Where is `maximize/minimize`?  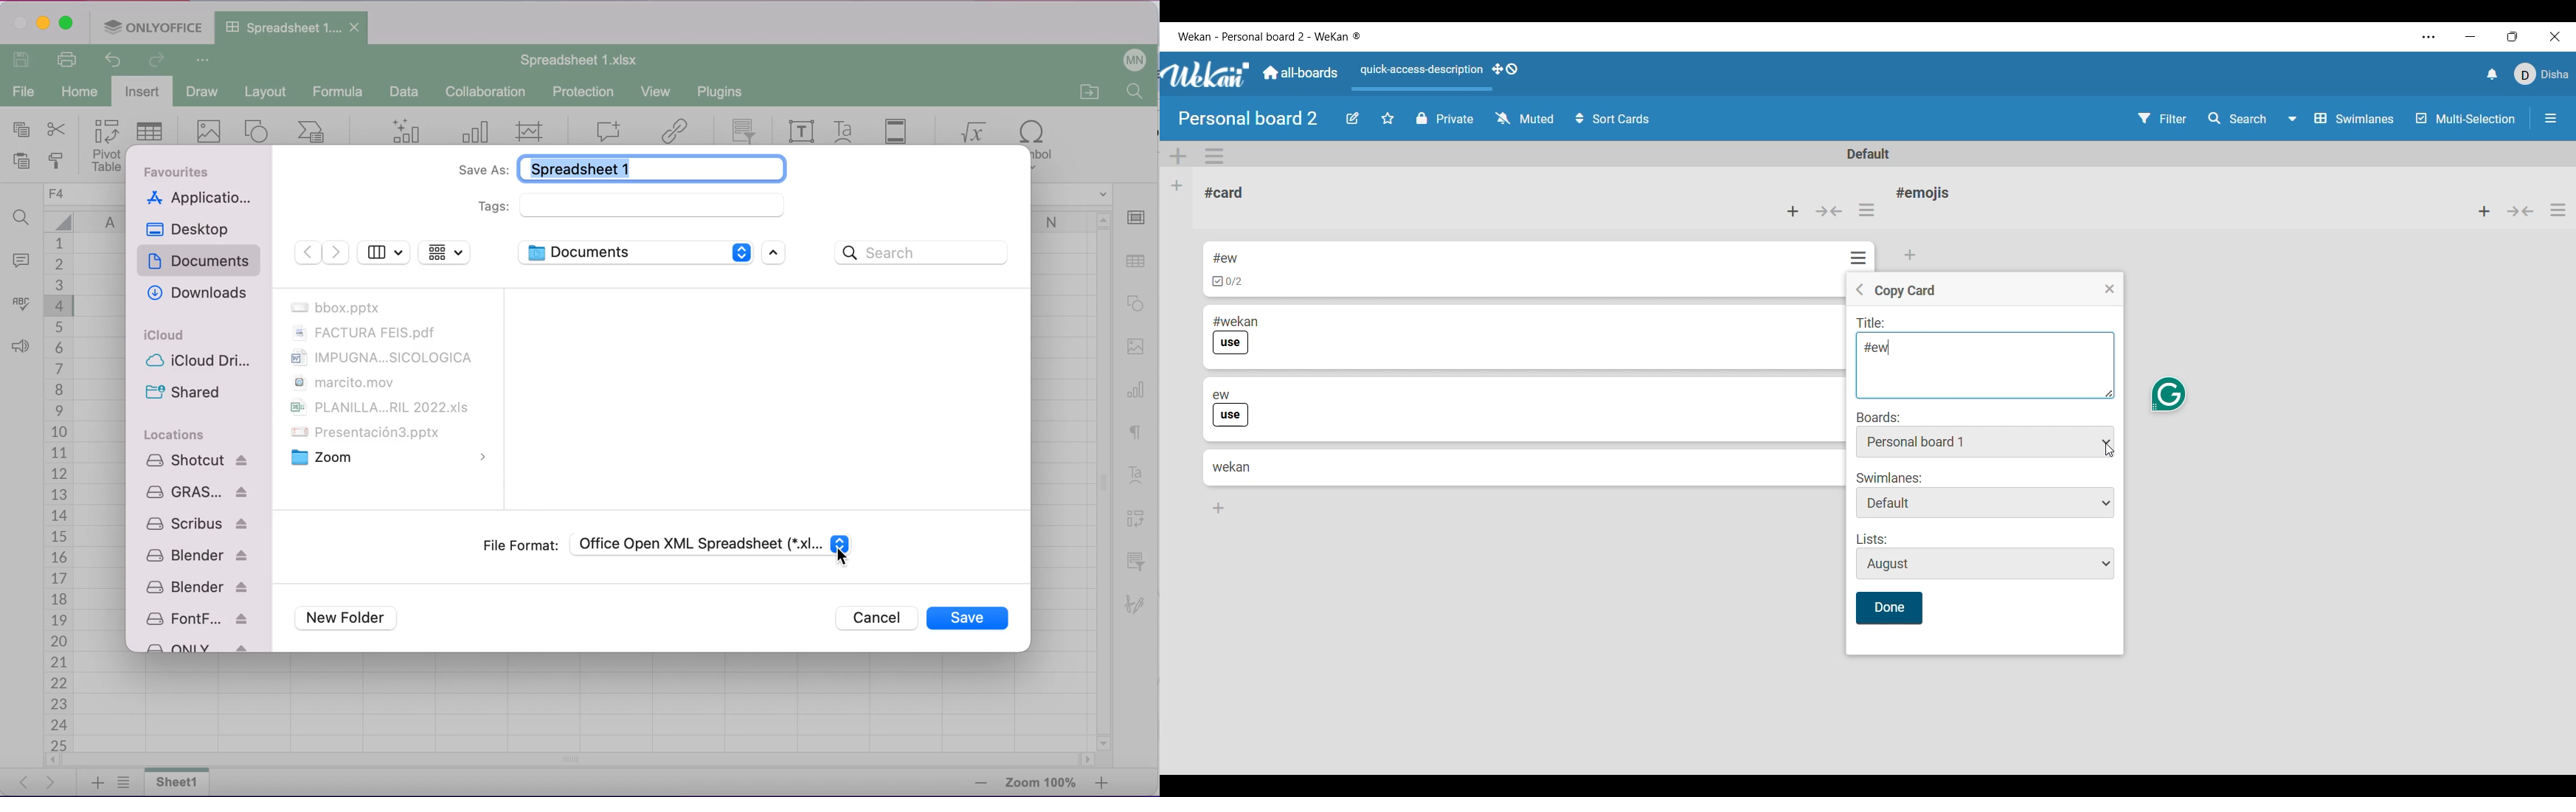
maximize/minimize is located at coordinates (779, 254).